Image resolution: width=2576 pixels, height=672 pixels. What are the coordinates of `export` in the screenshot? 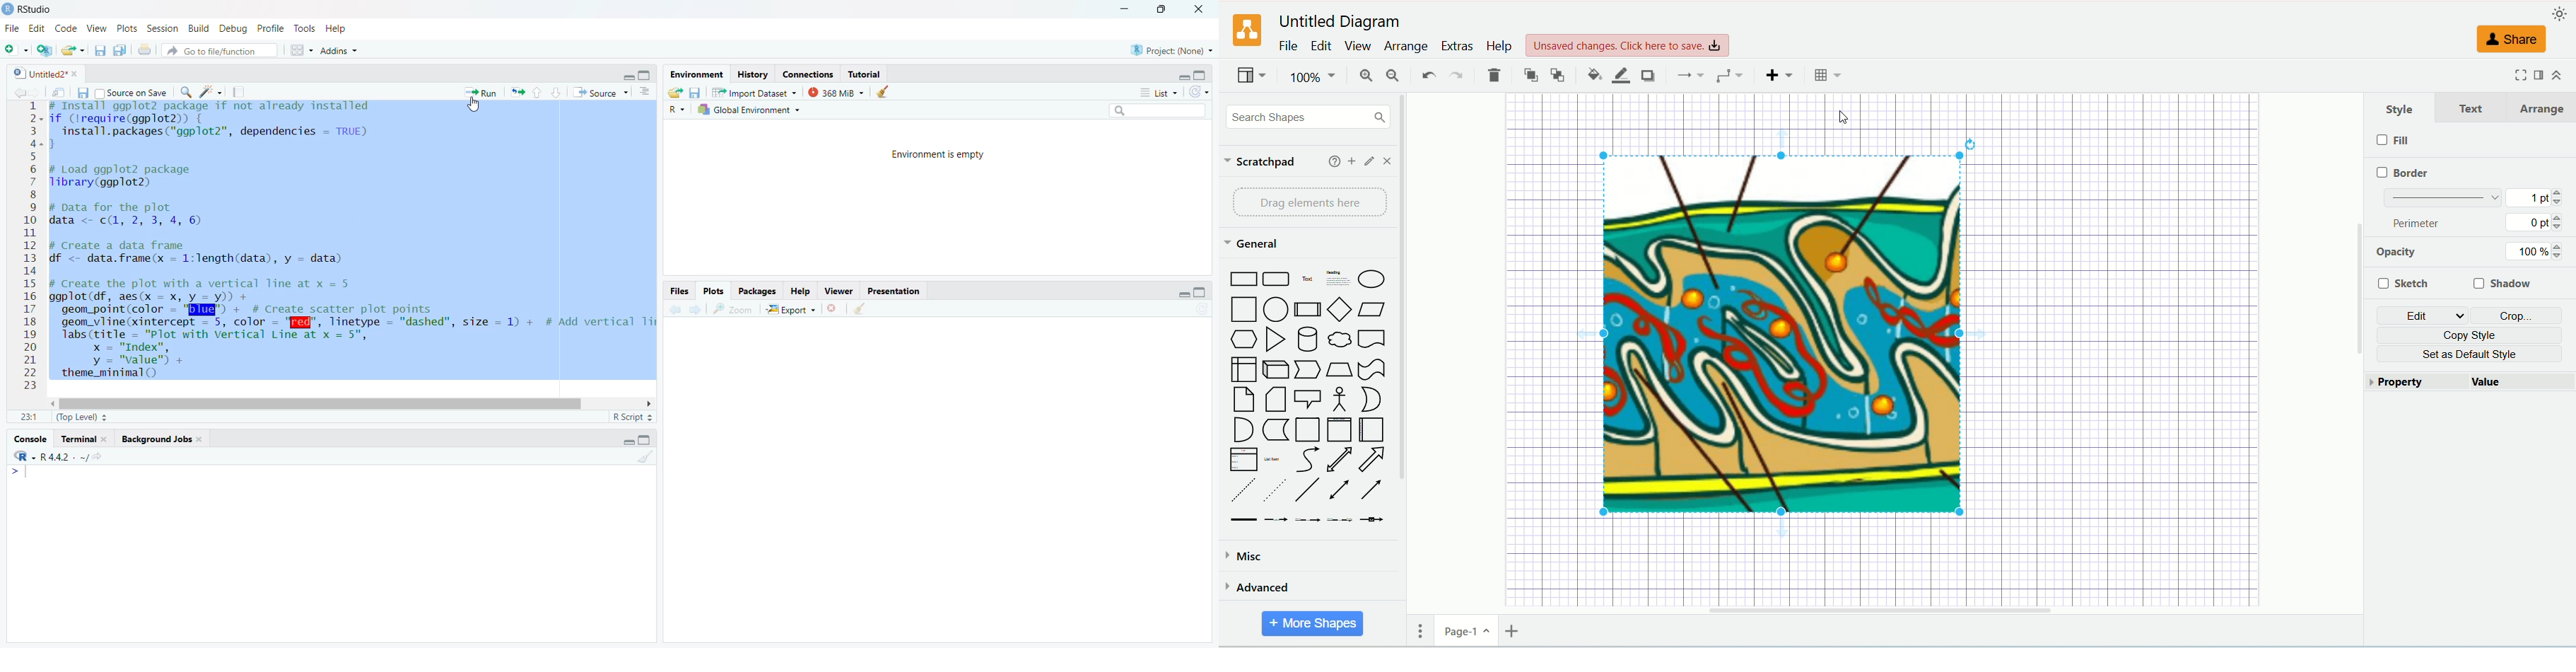 It's located at (677, 95).